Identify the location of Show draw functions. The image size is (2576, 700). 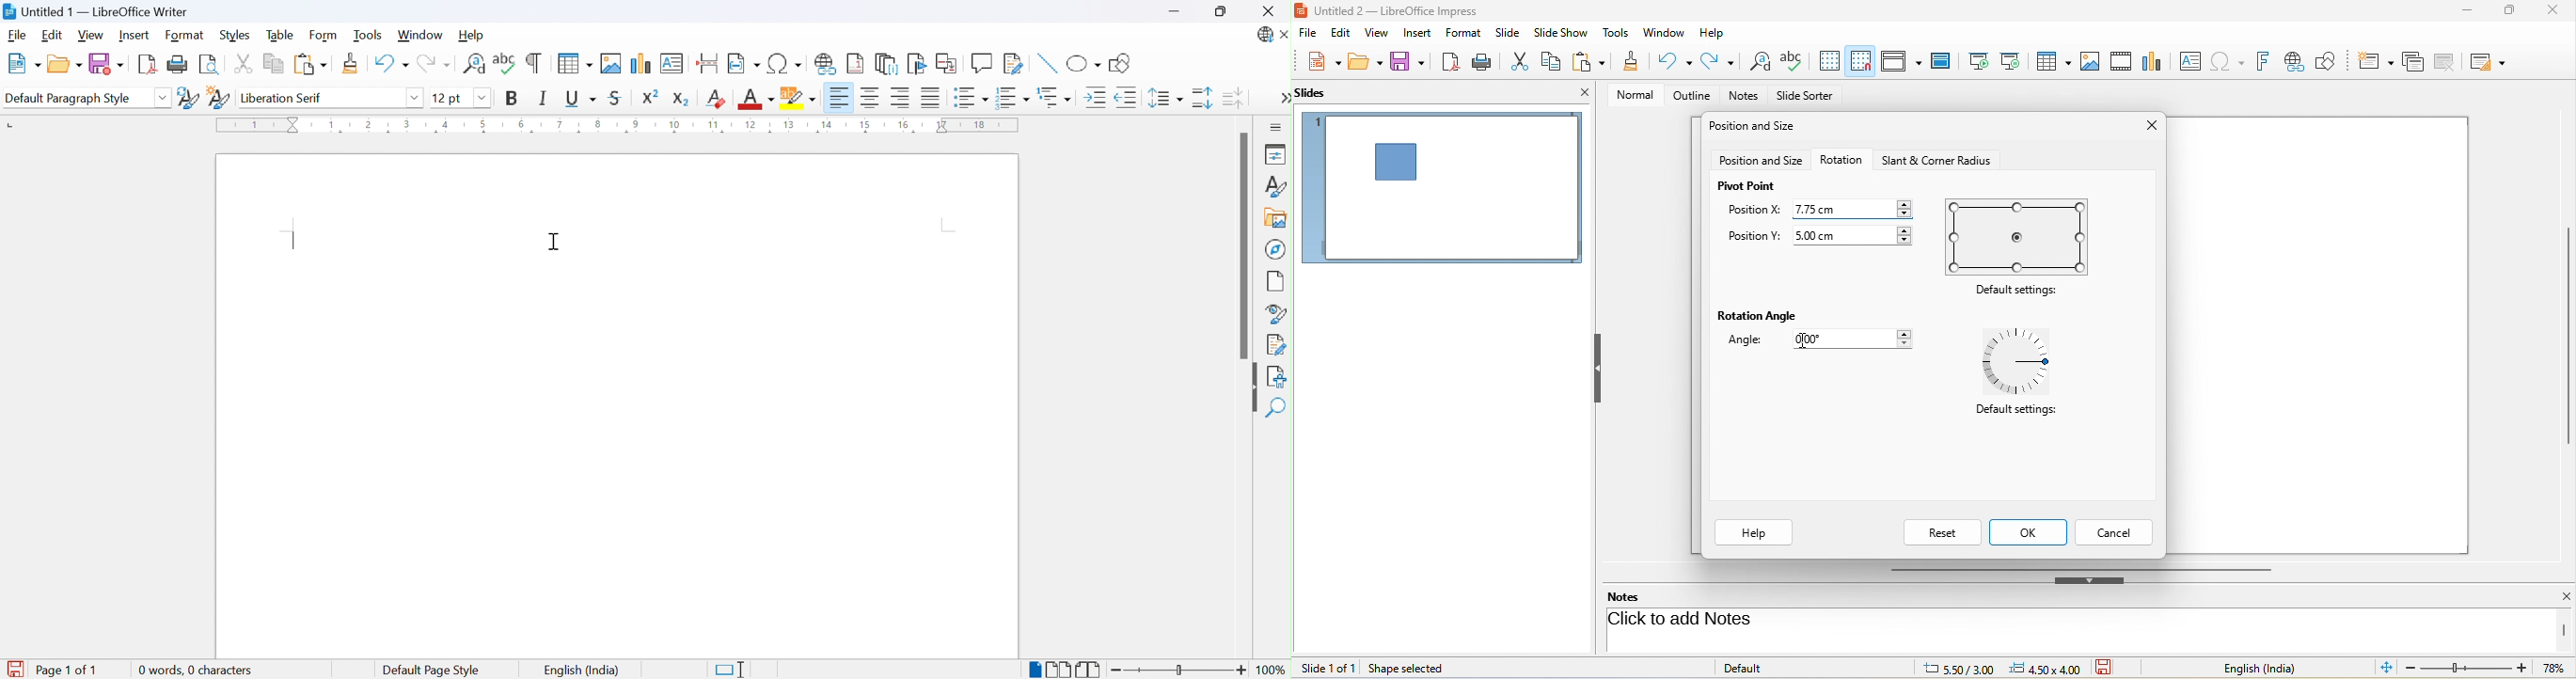
(1124, 62).